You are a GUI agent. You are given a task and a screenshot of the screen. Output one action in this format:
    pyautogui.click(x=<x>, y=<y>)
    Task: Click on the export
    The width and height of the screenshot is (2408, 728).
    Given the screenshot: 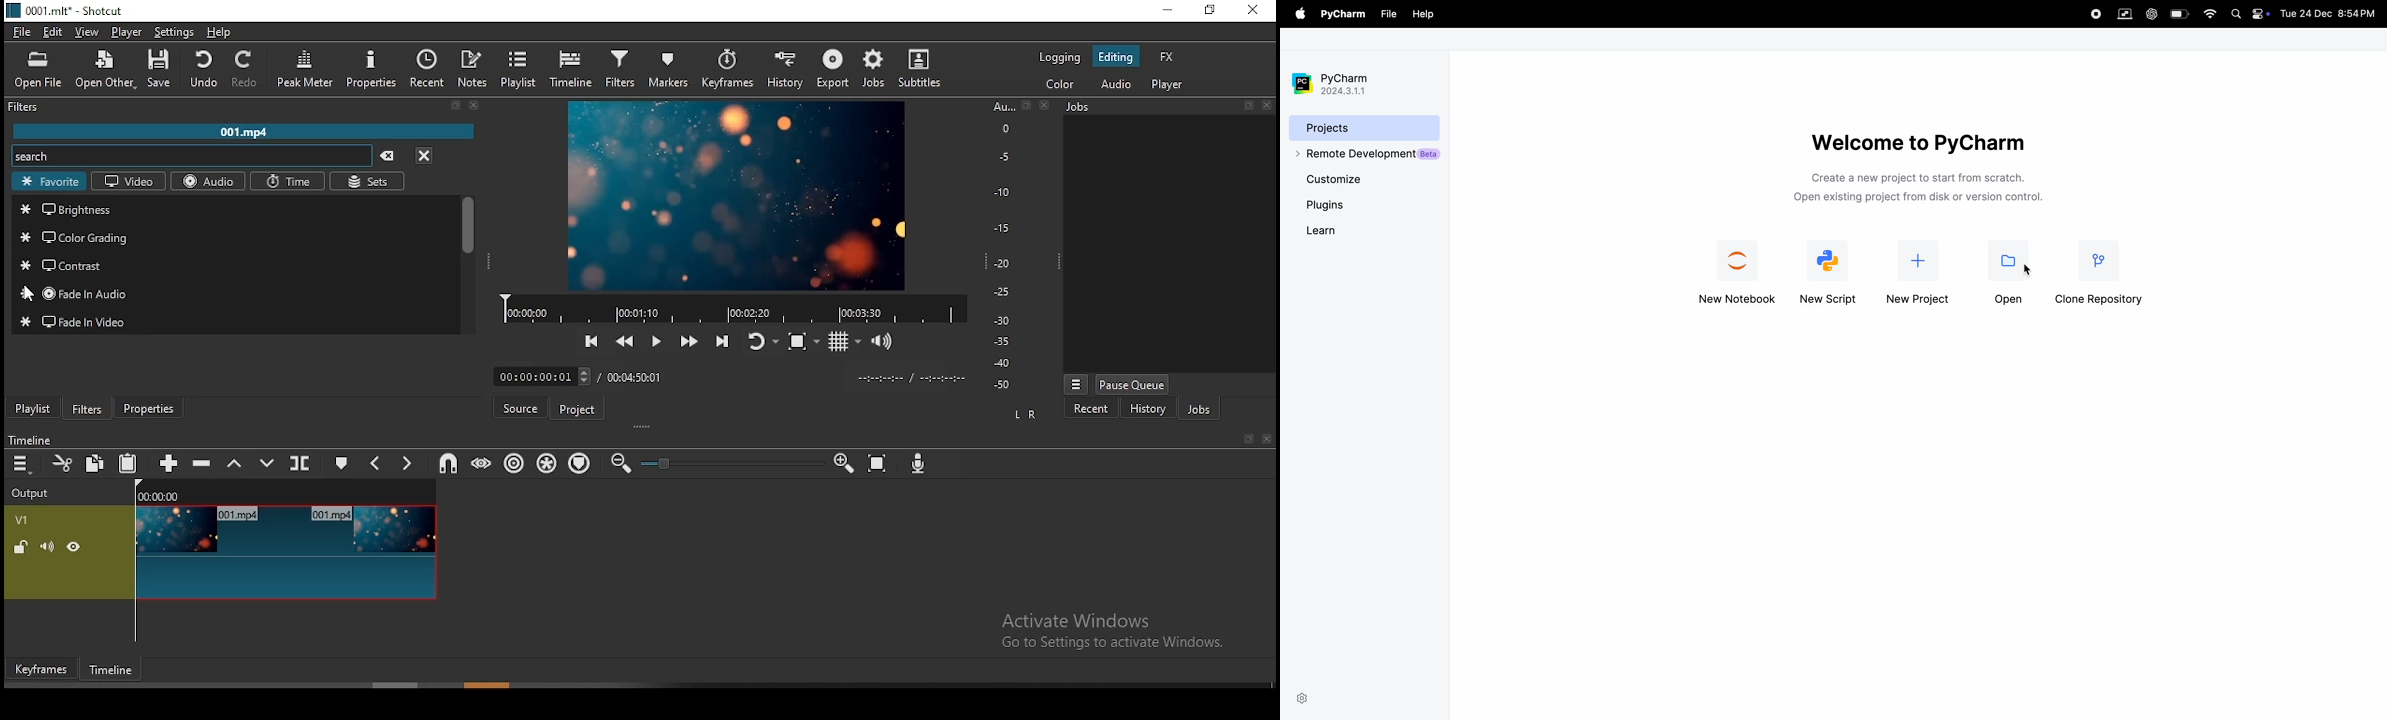 What is the action you would take?
    pyautogui.click(x=832, y=69)
    